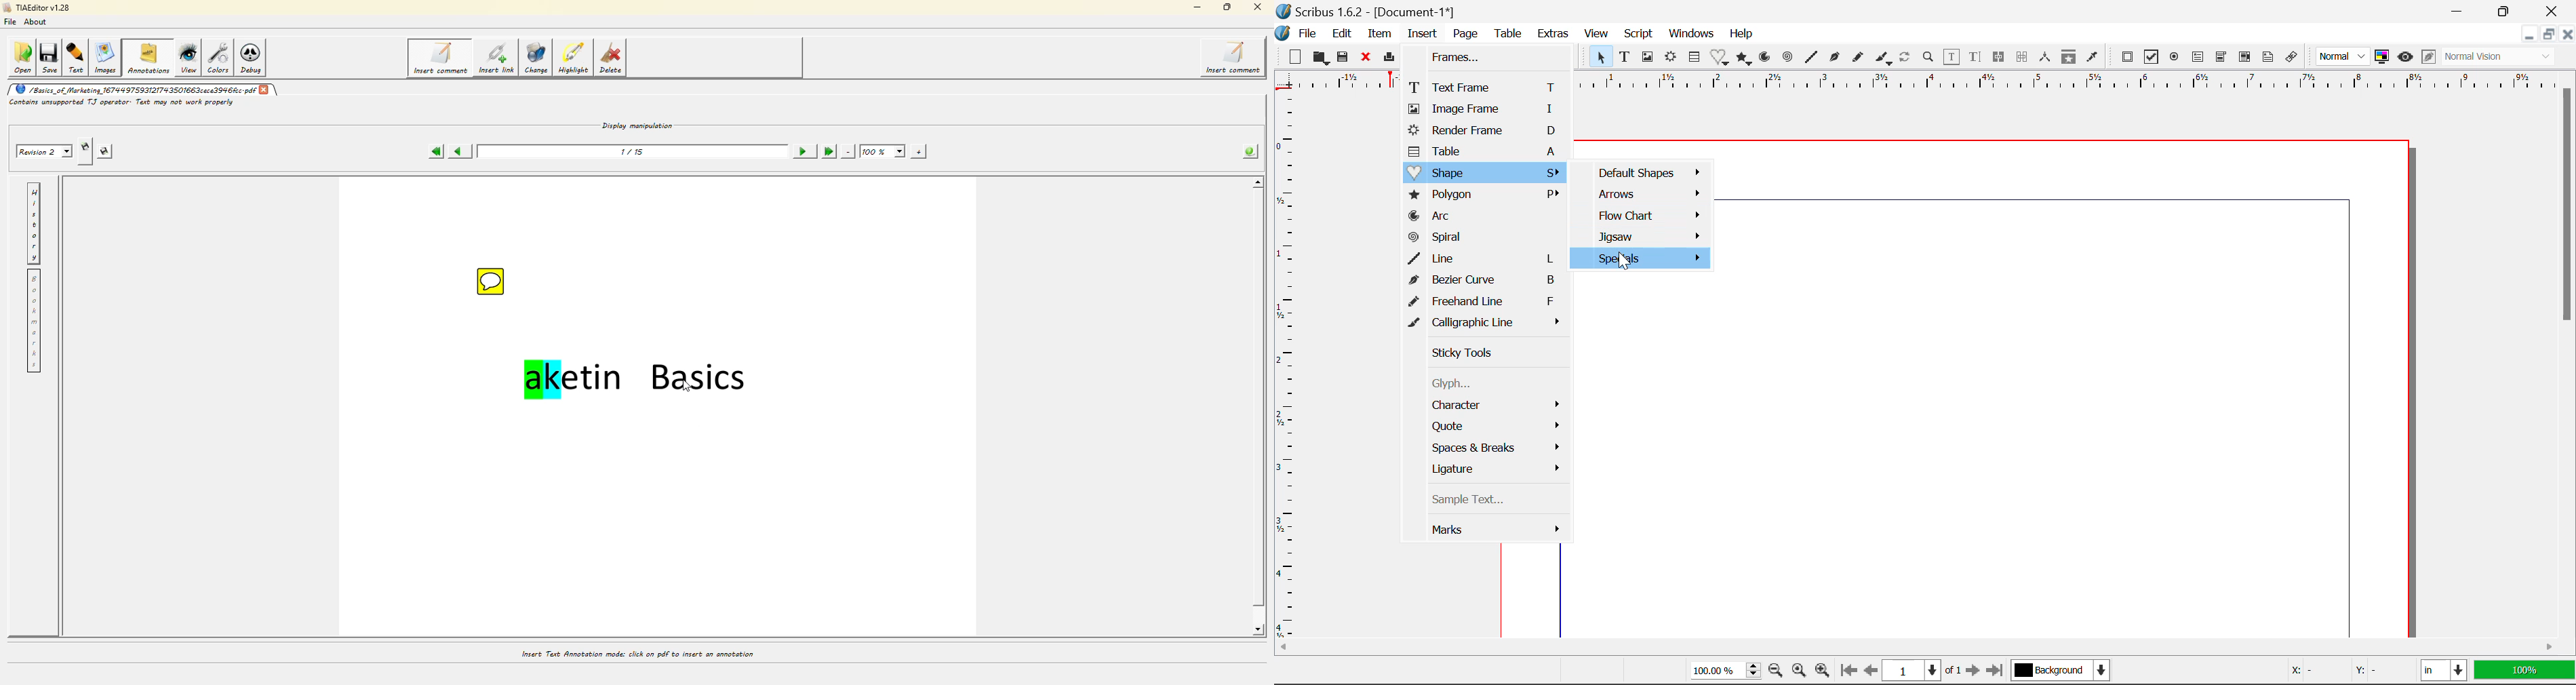 This screenshot has width=2576, height=700. I want to click on Edit in Preview Mode, so click(2428, 57).